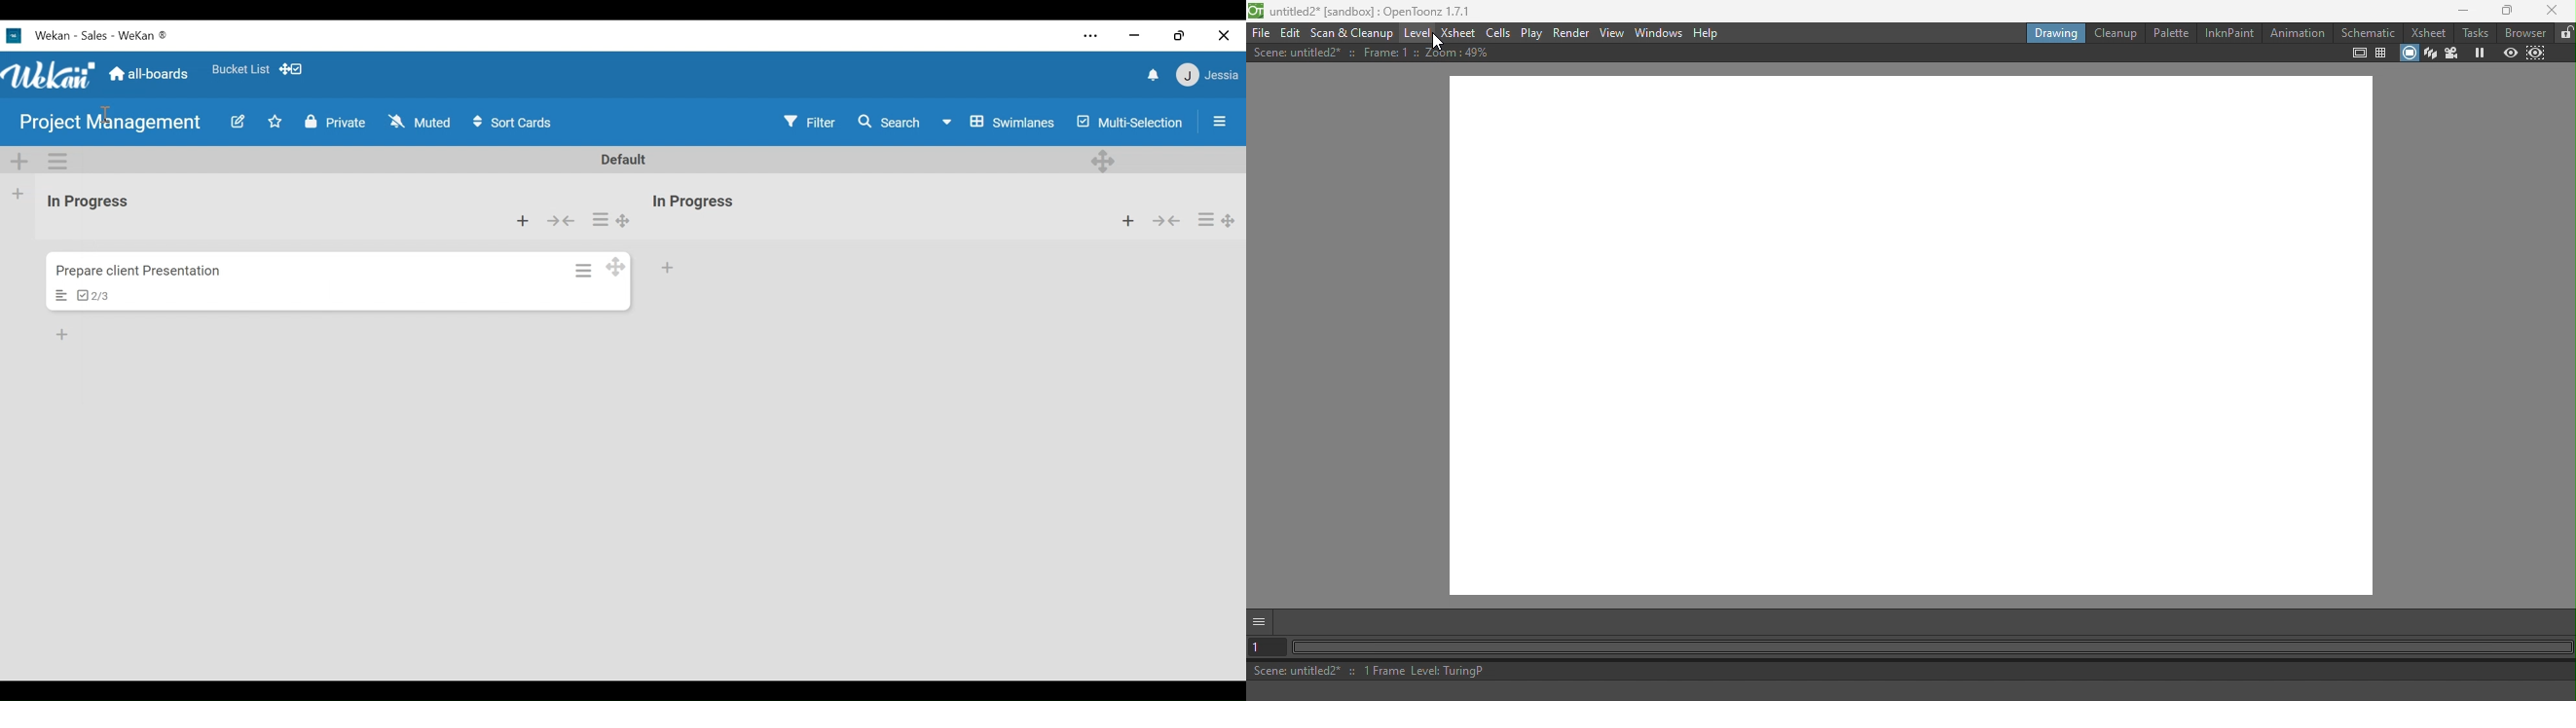 The height and width of the screenshot is (728, 2576). Describe the element at coordinates (1292, 32) in the screenshot. I see `Edit` at that location.